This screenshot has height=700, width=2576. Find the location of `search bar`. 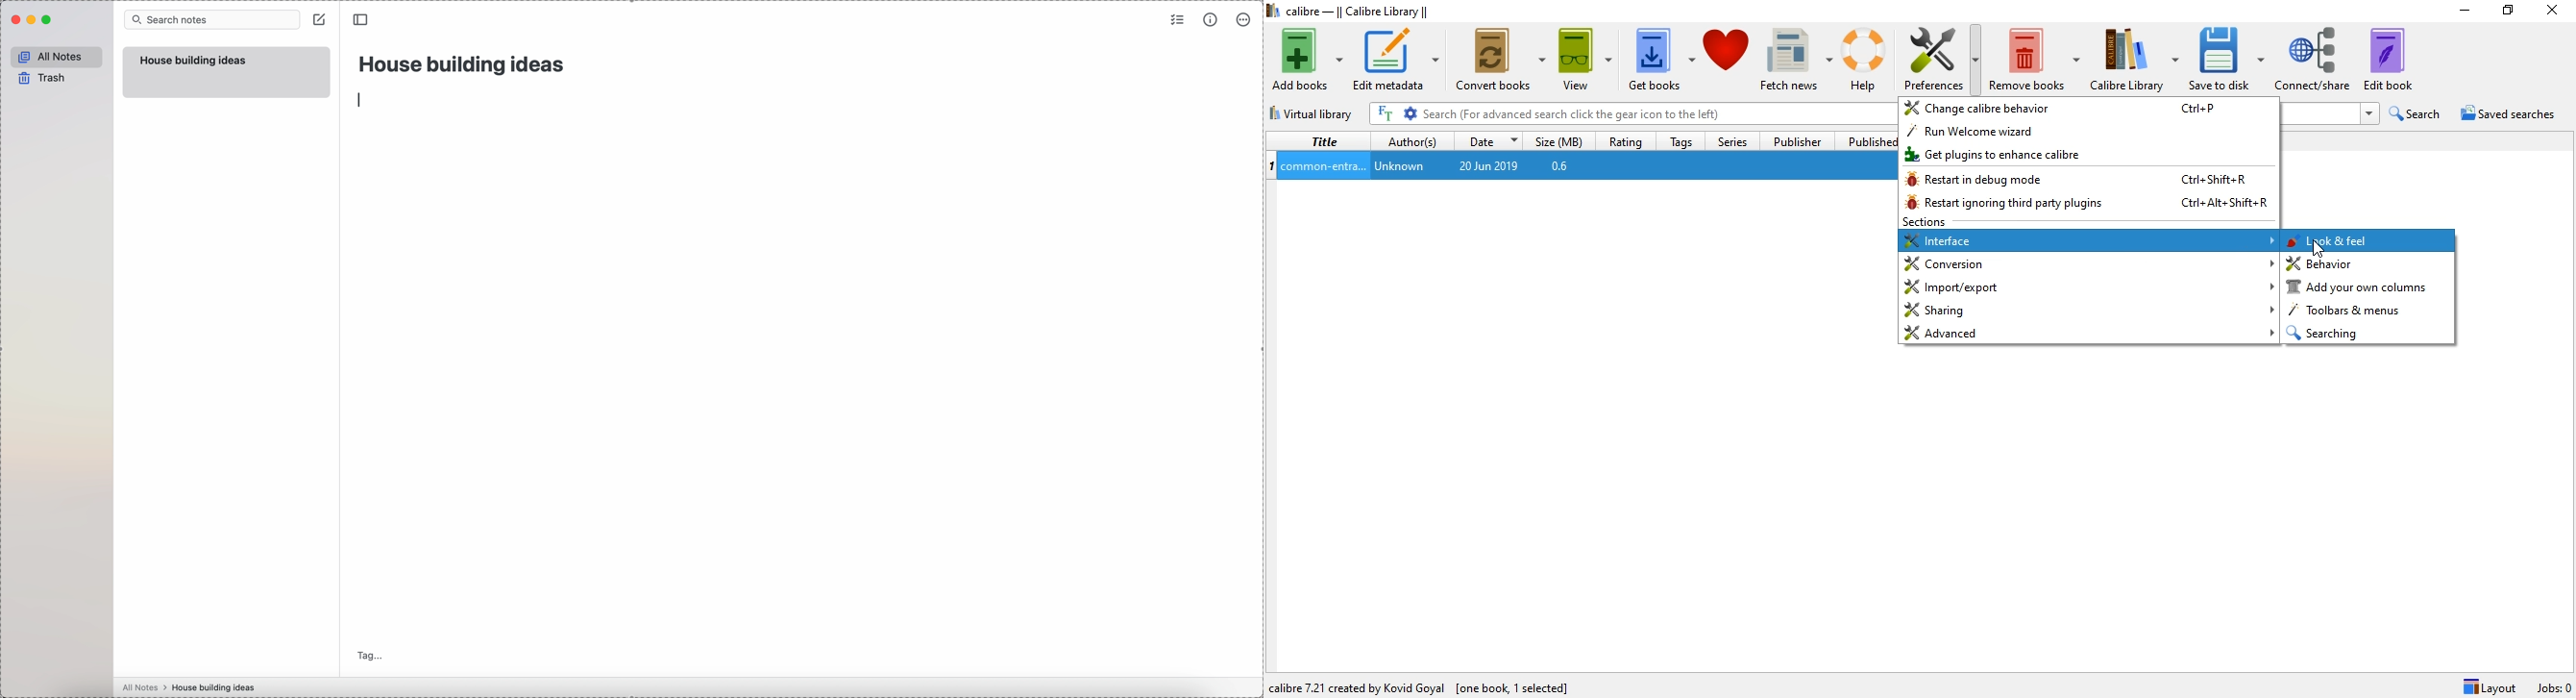

search bar is located at coordinates (211, 20).